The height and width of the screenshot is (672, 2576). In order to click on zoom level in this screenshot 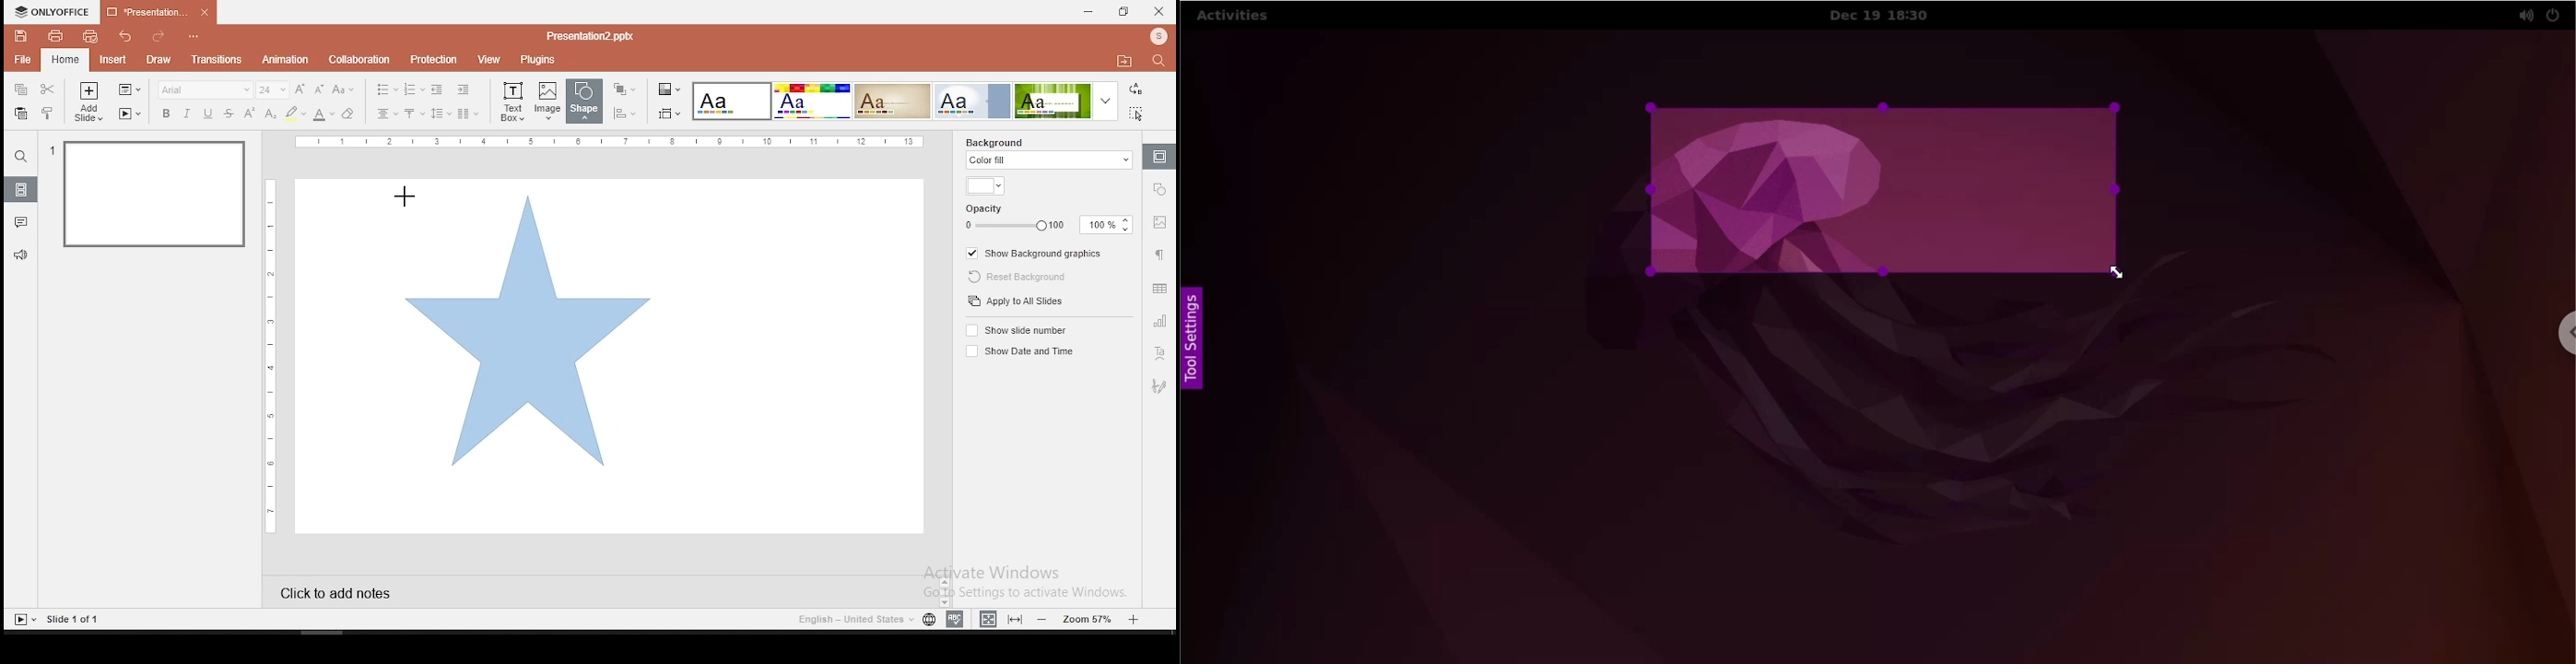, I will do `click(1089, 618)`.